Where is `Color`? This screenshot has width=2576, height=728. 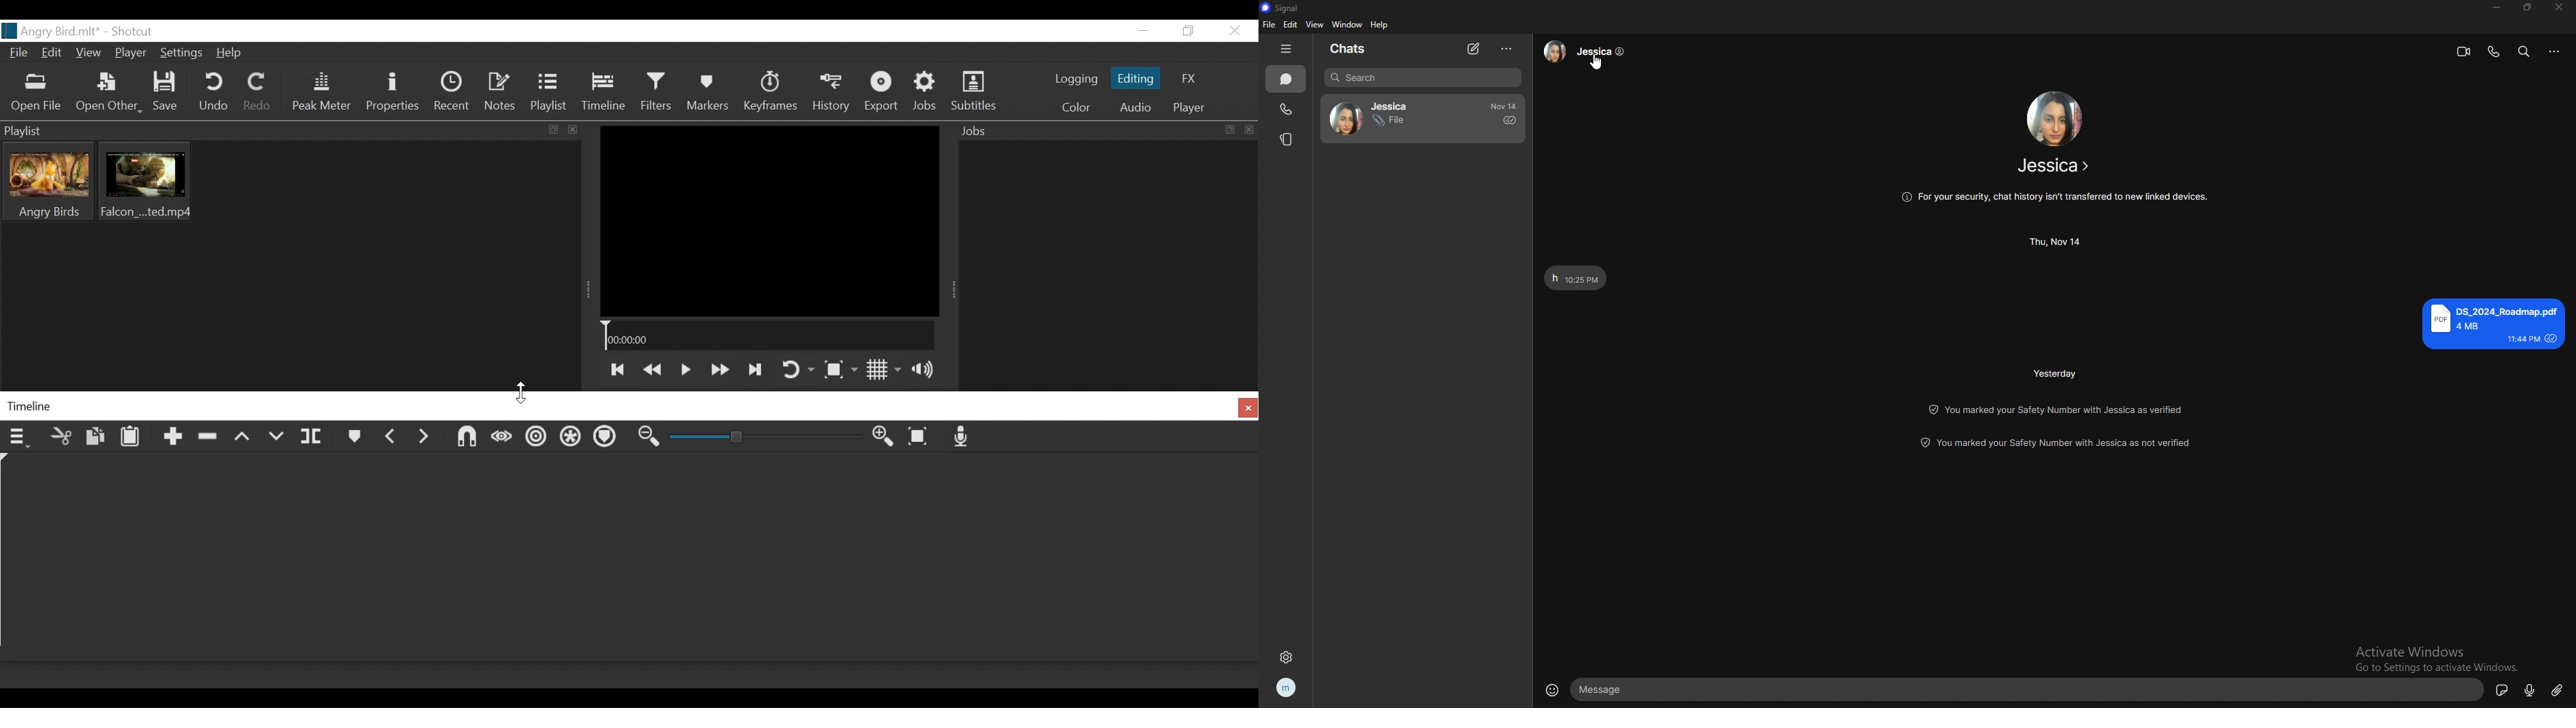 Color is located at coordinates (1077, 108).